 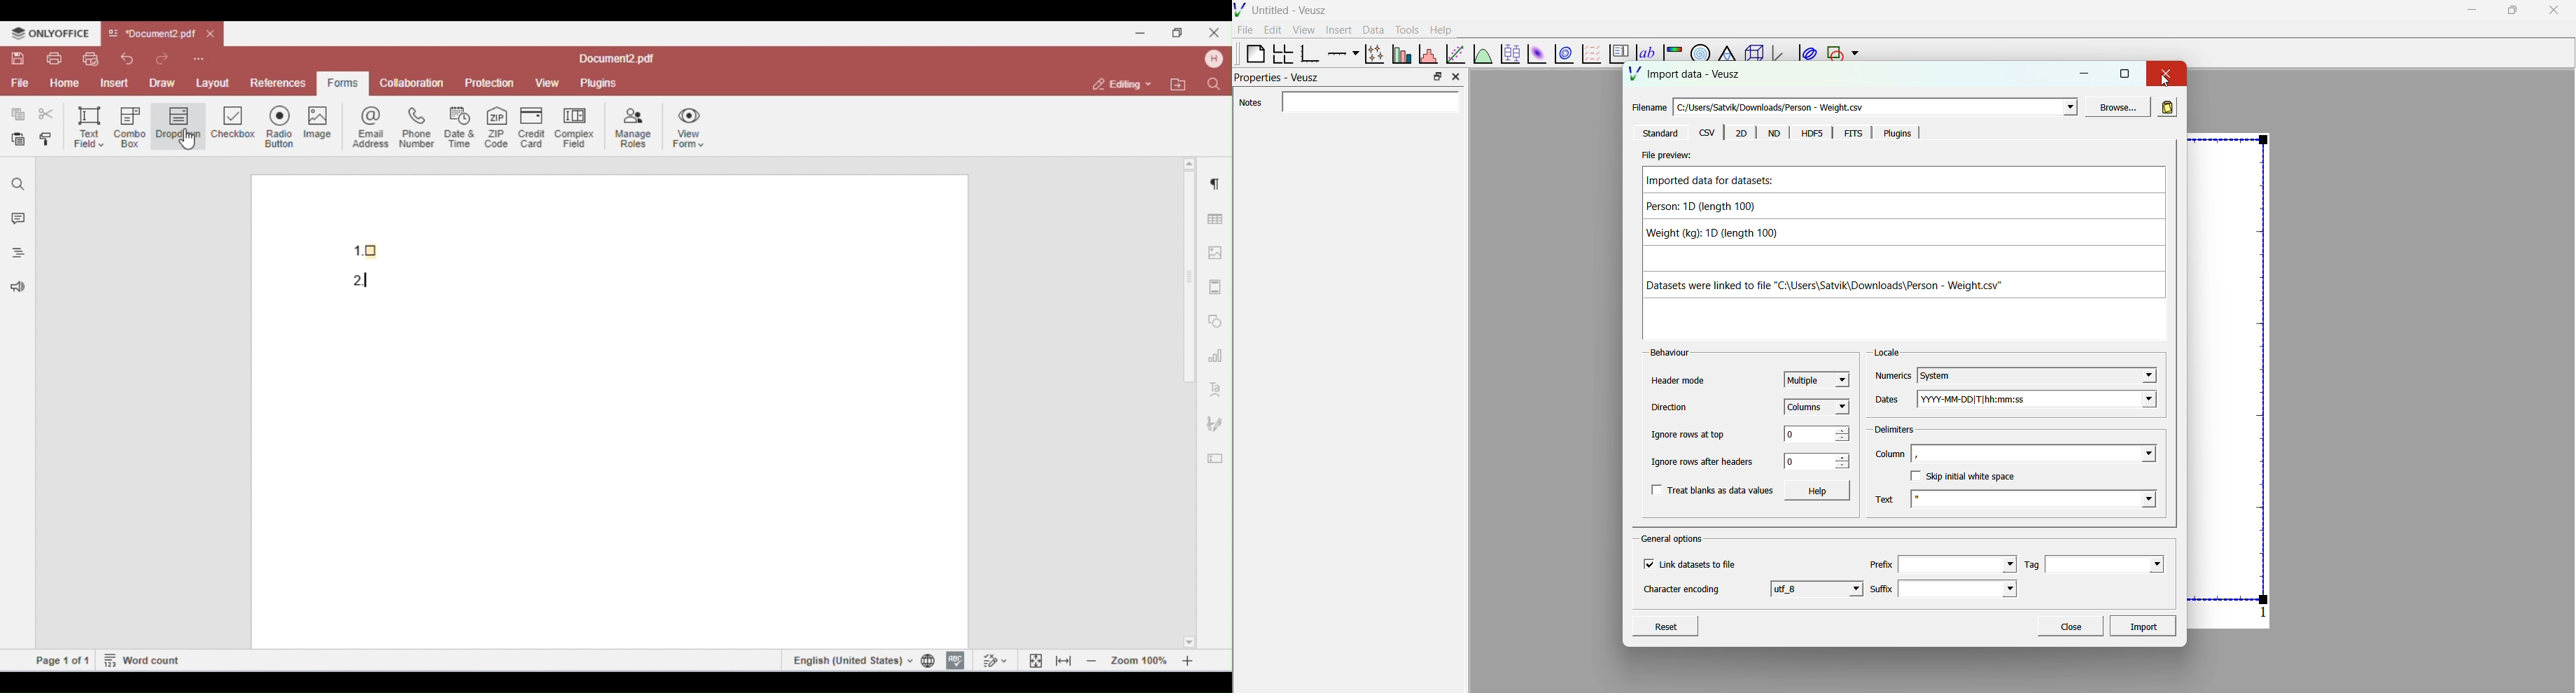 What do you see at coordinates (1888, 496) in the screenshot?
I see `Text` at bounding box center [1888, 496].